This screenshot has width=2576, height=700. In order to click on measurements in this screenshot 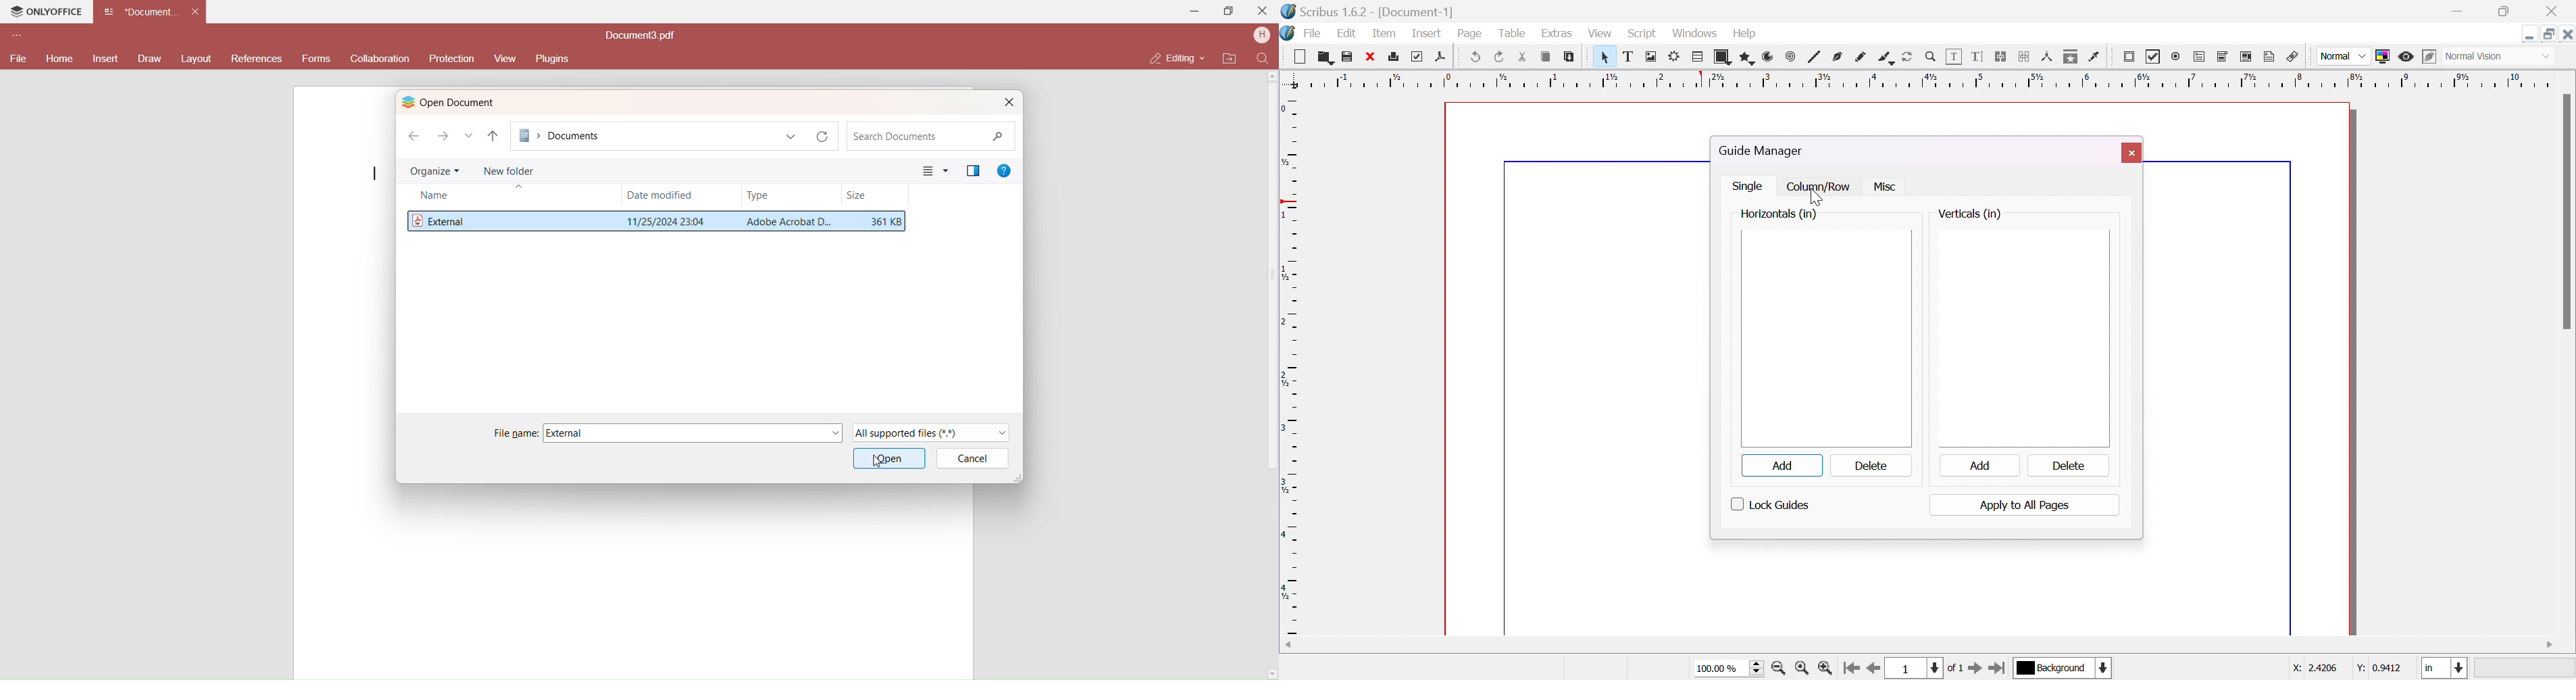, I will do `click(2049, 57)`.